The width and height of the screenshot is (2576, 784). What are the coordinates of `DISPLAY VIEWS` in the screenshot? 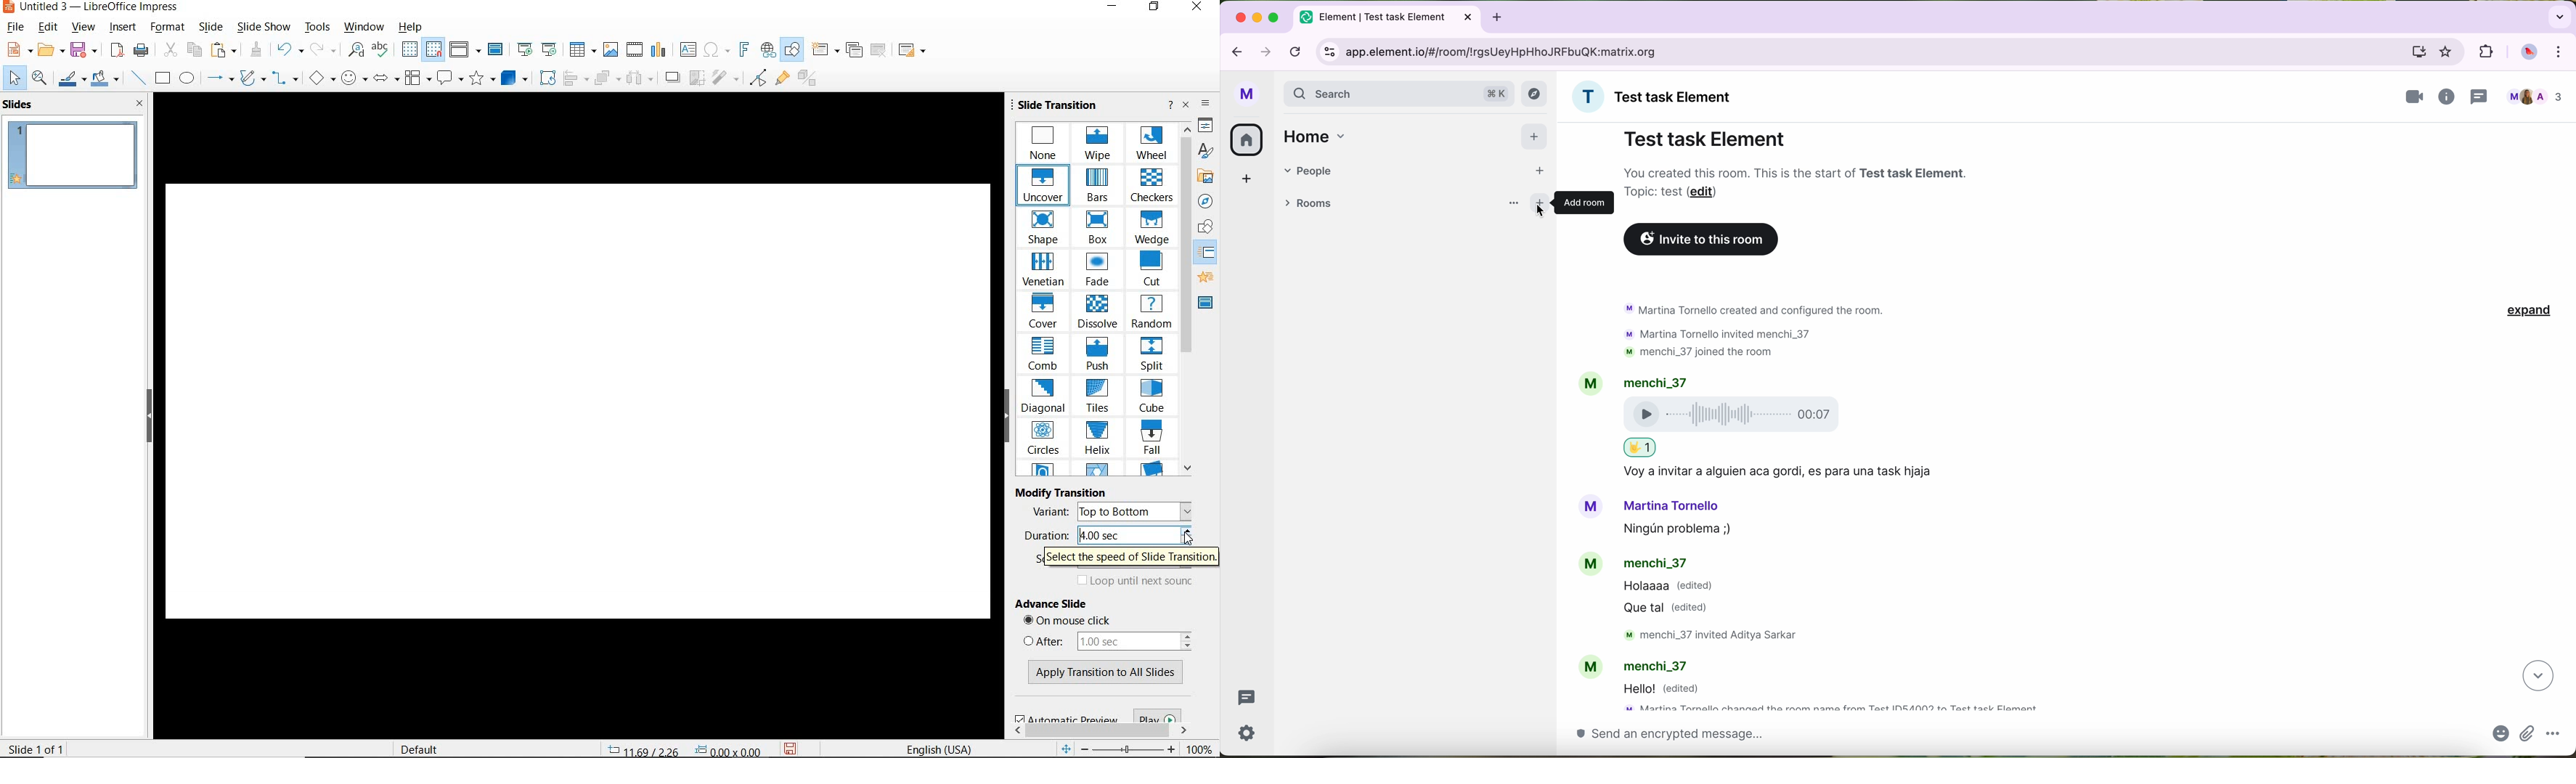 It's located at (465, 49).